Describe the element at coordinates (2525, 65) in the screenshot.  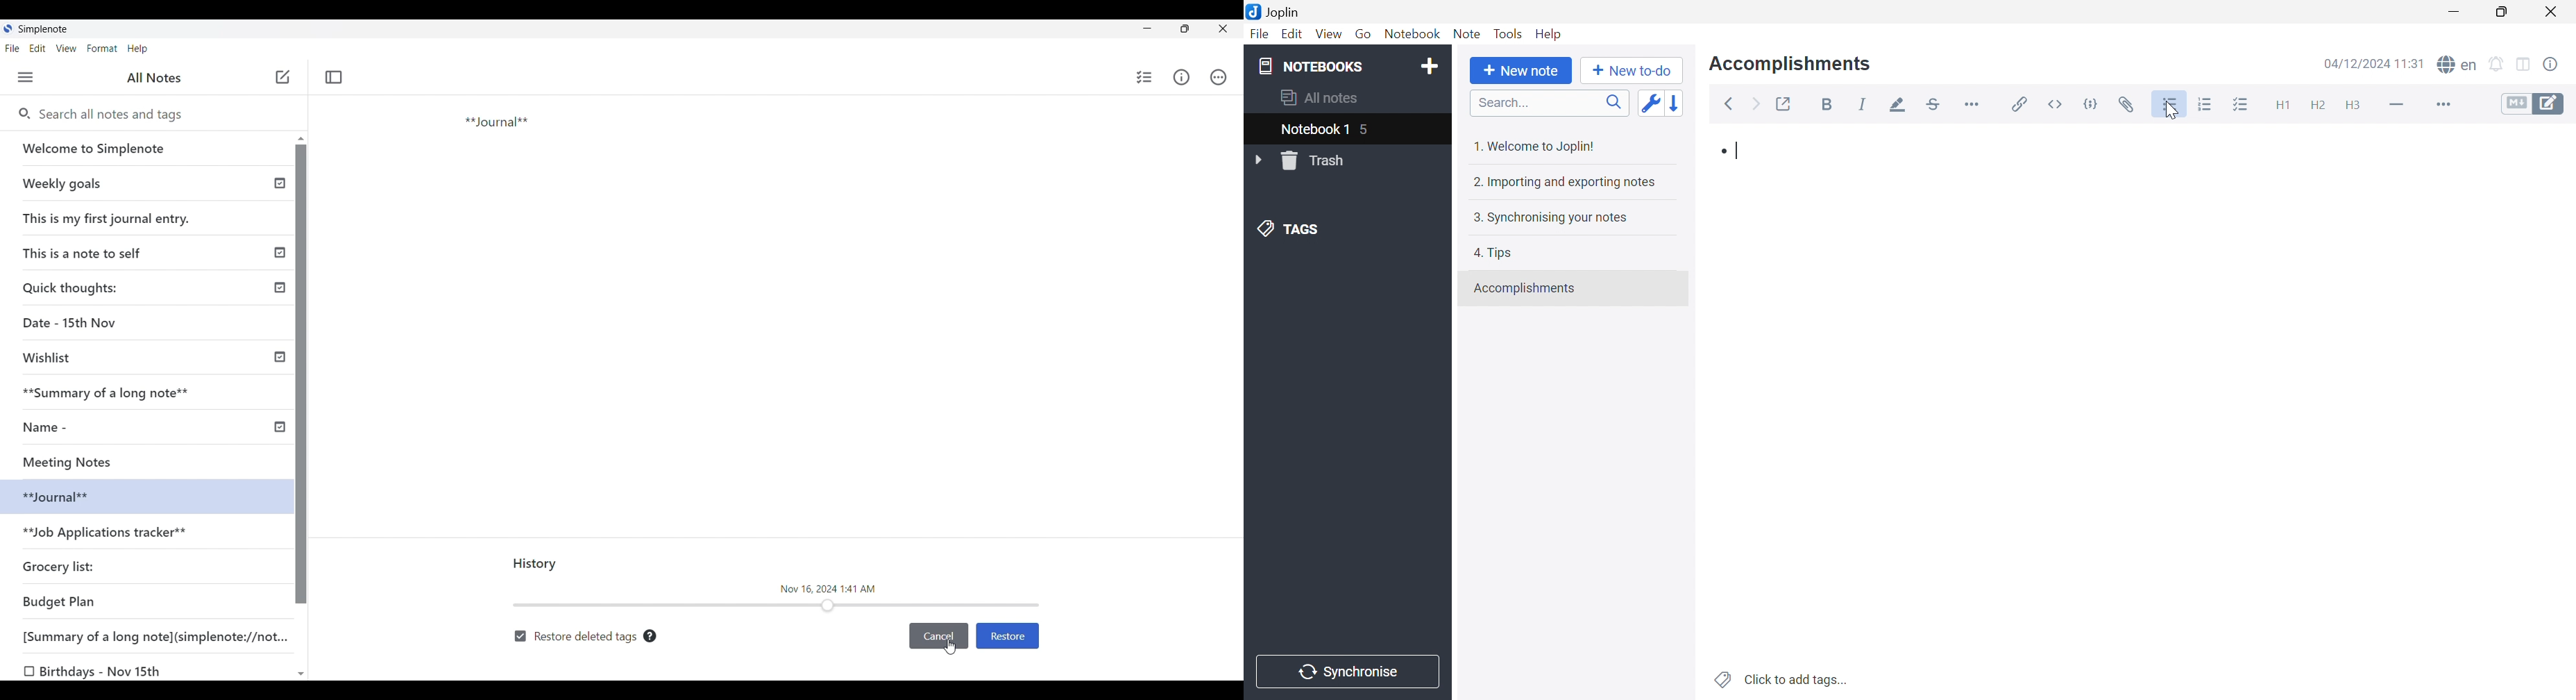
I see `Toggle editor layout` at that location.